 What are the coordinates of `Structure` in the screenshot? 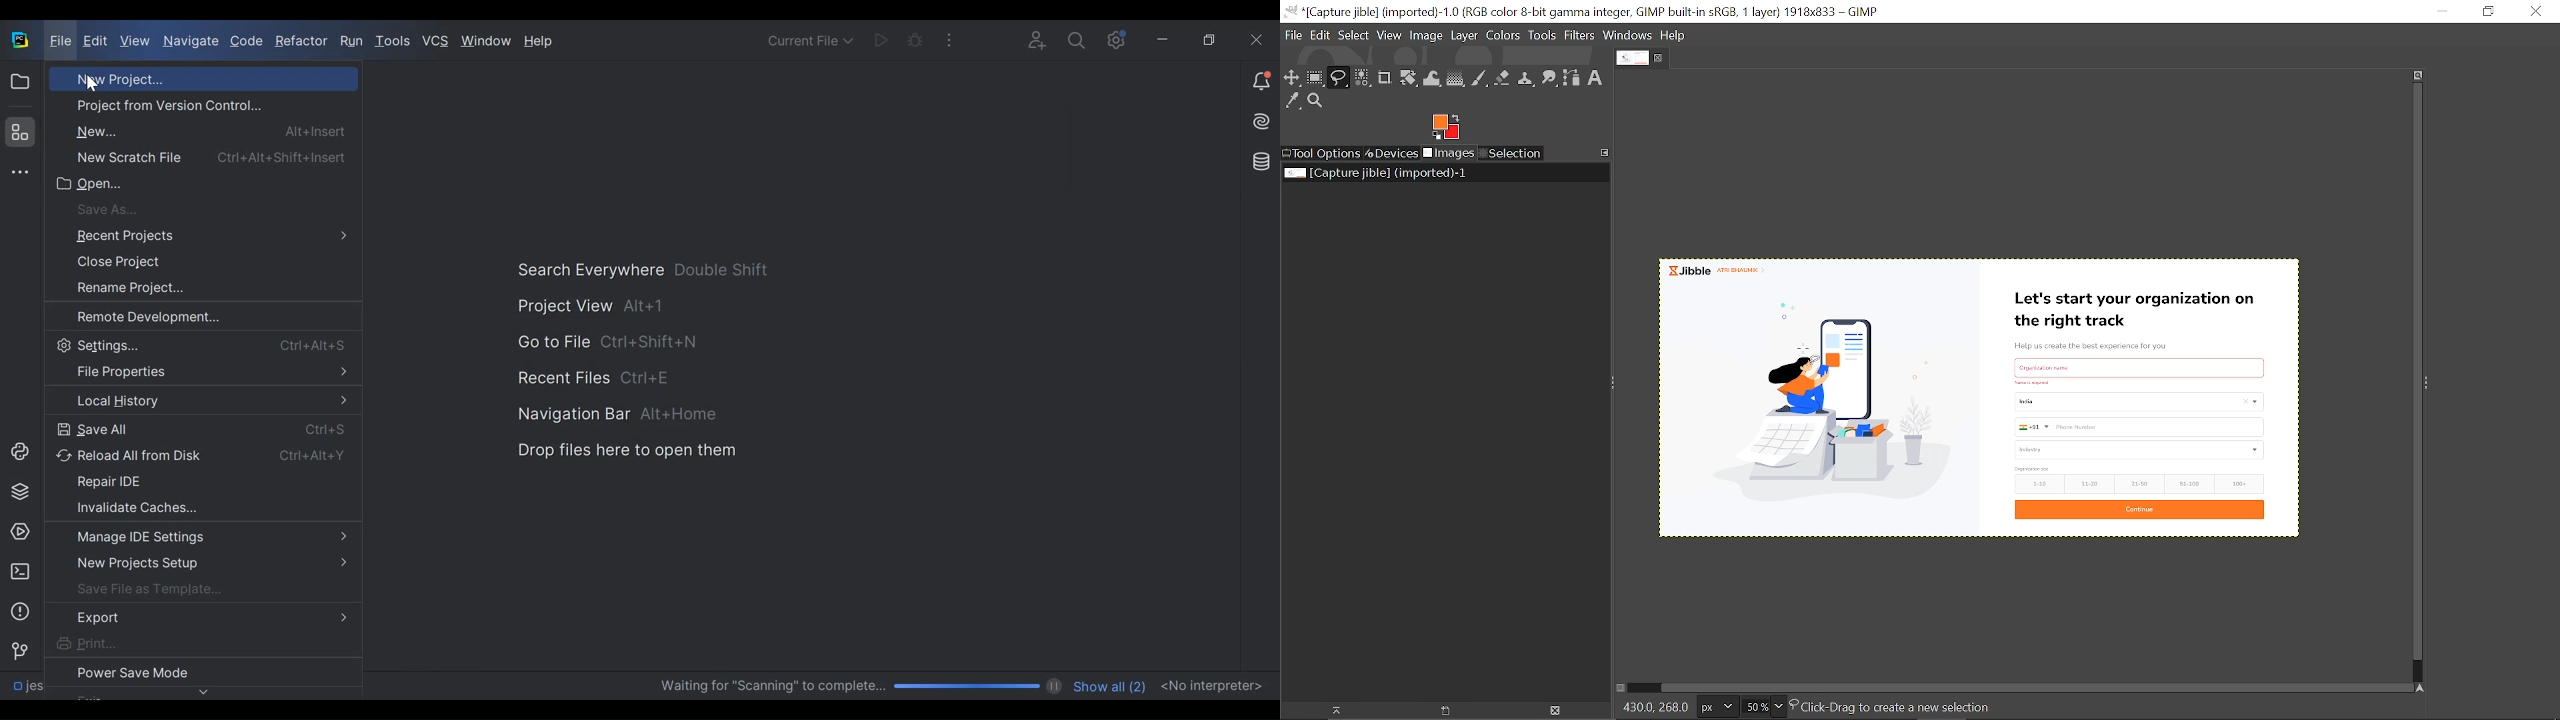 It's located at (17, 132).